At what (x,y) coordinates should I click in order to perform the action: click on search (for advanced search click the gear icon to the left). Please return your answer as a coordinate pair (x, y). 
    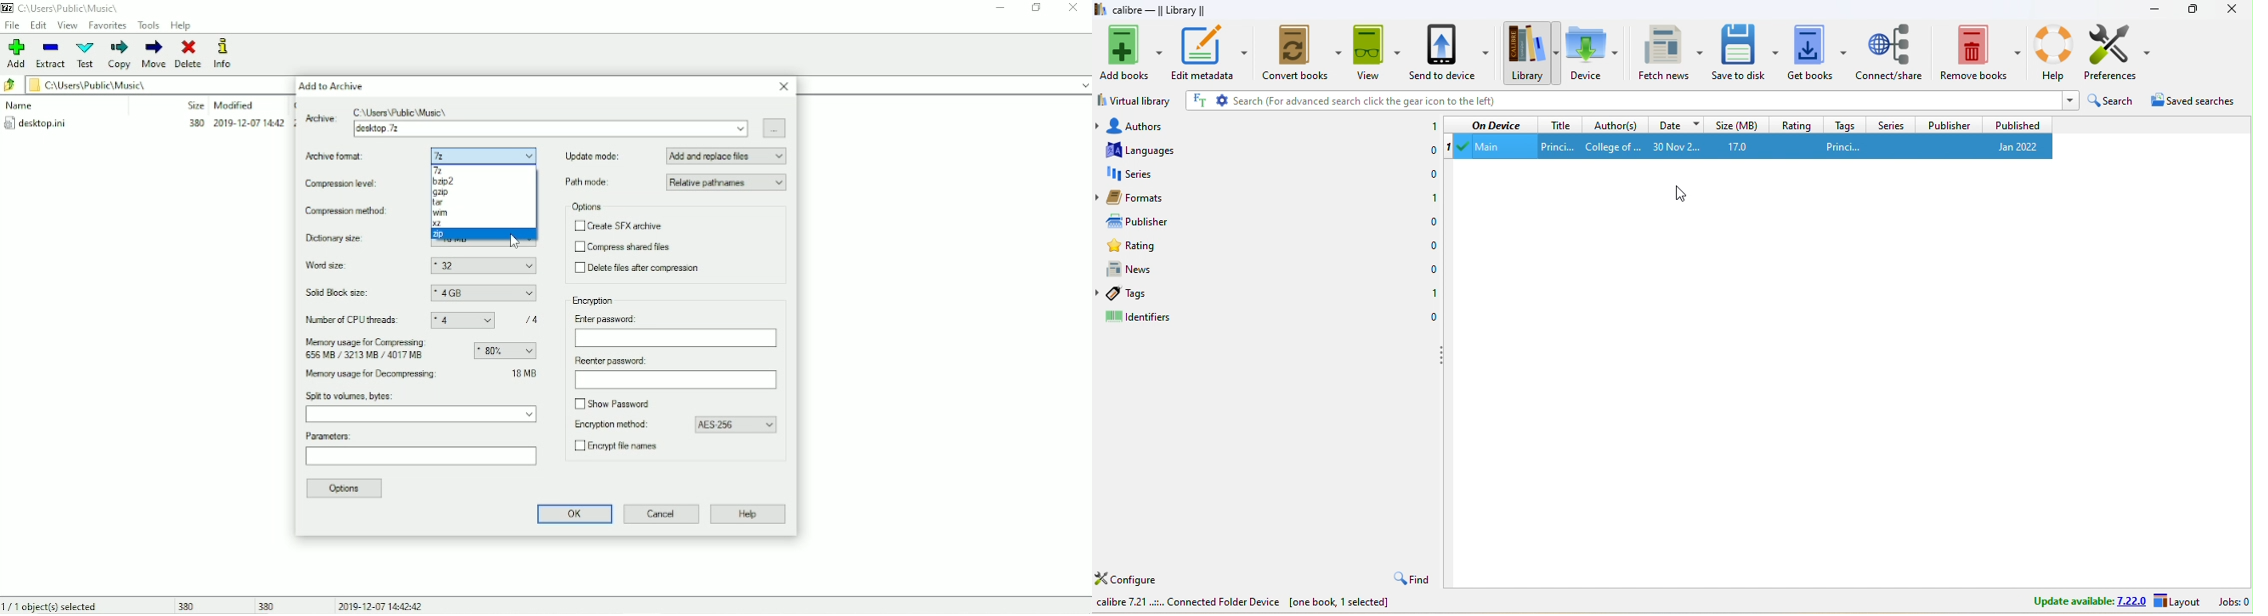
    Looking at the image, I should click on (1646, 101).